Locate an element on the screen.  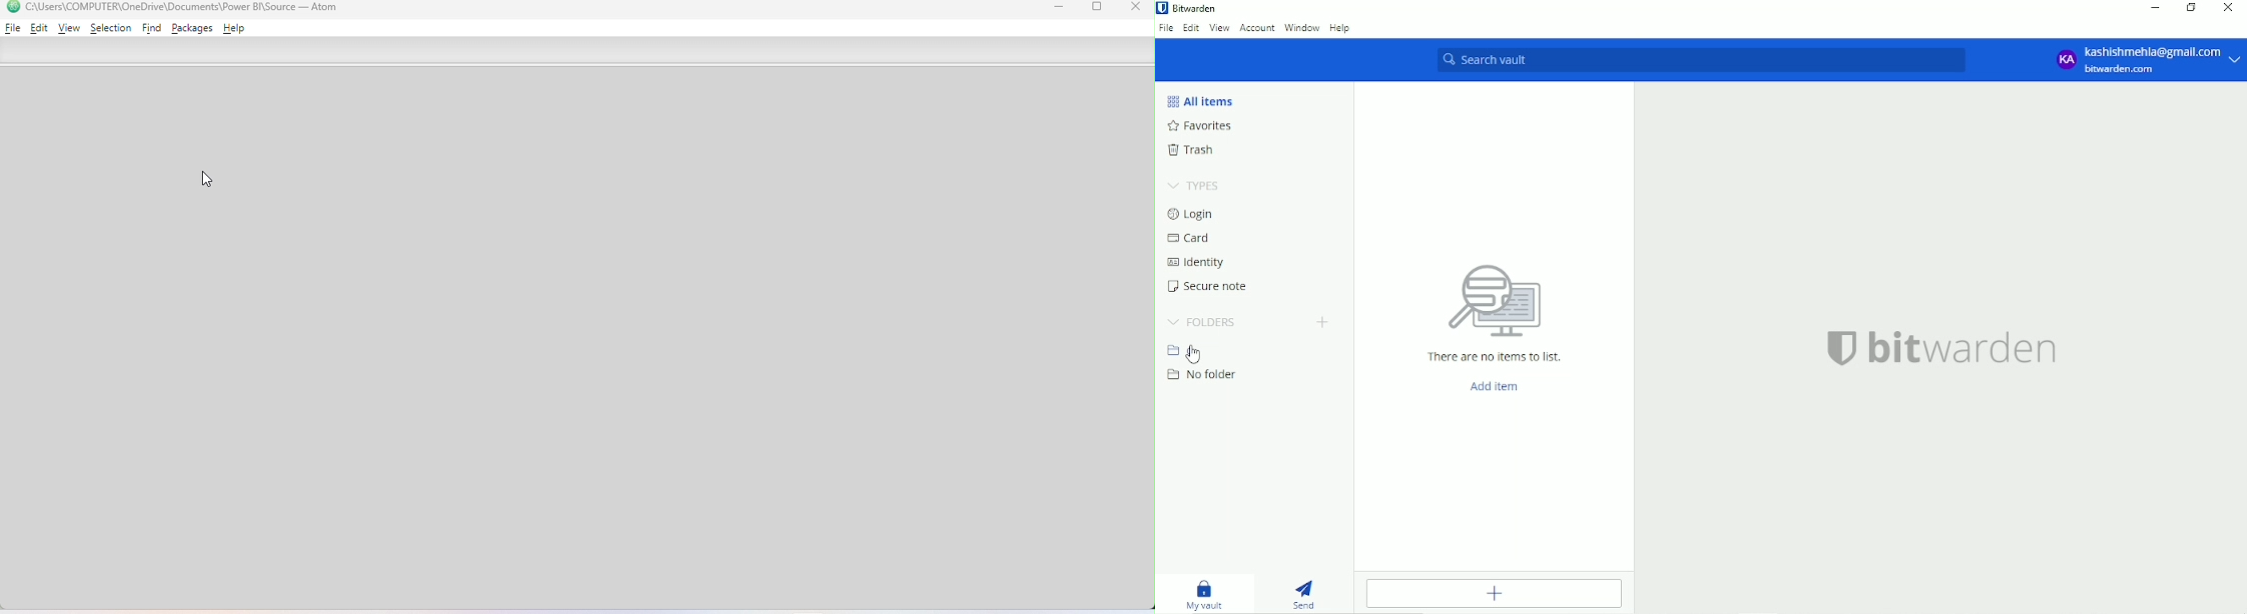
Add folder is located at coordinates (1321, 323).